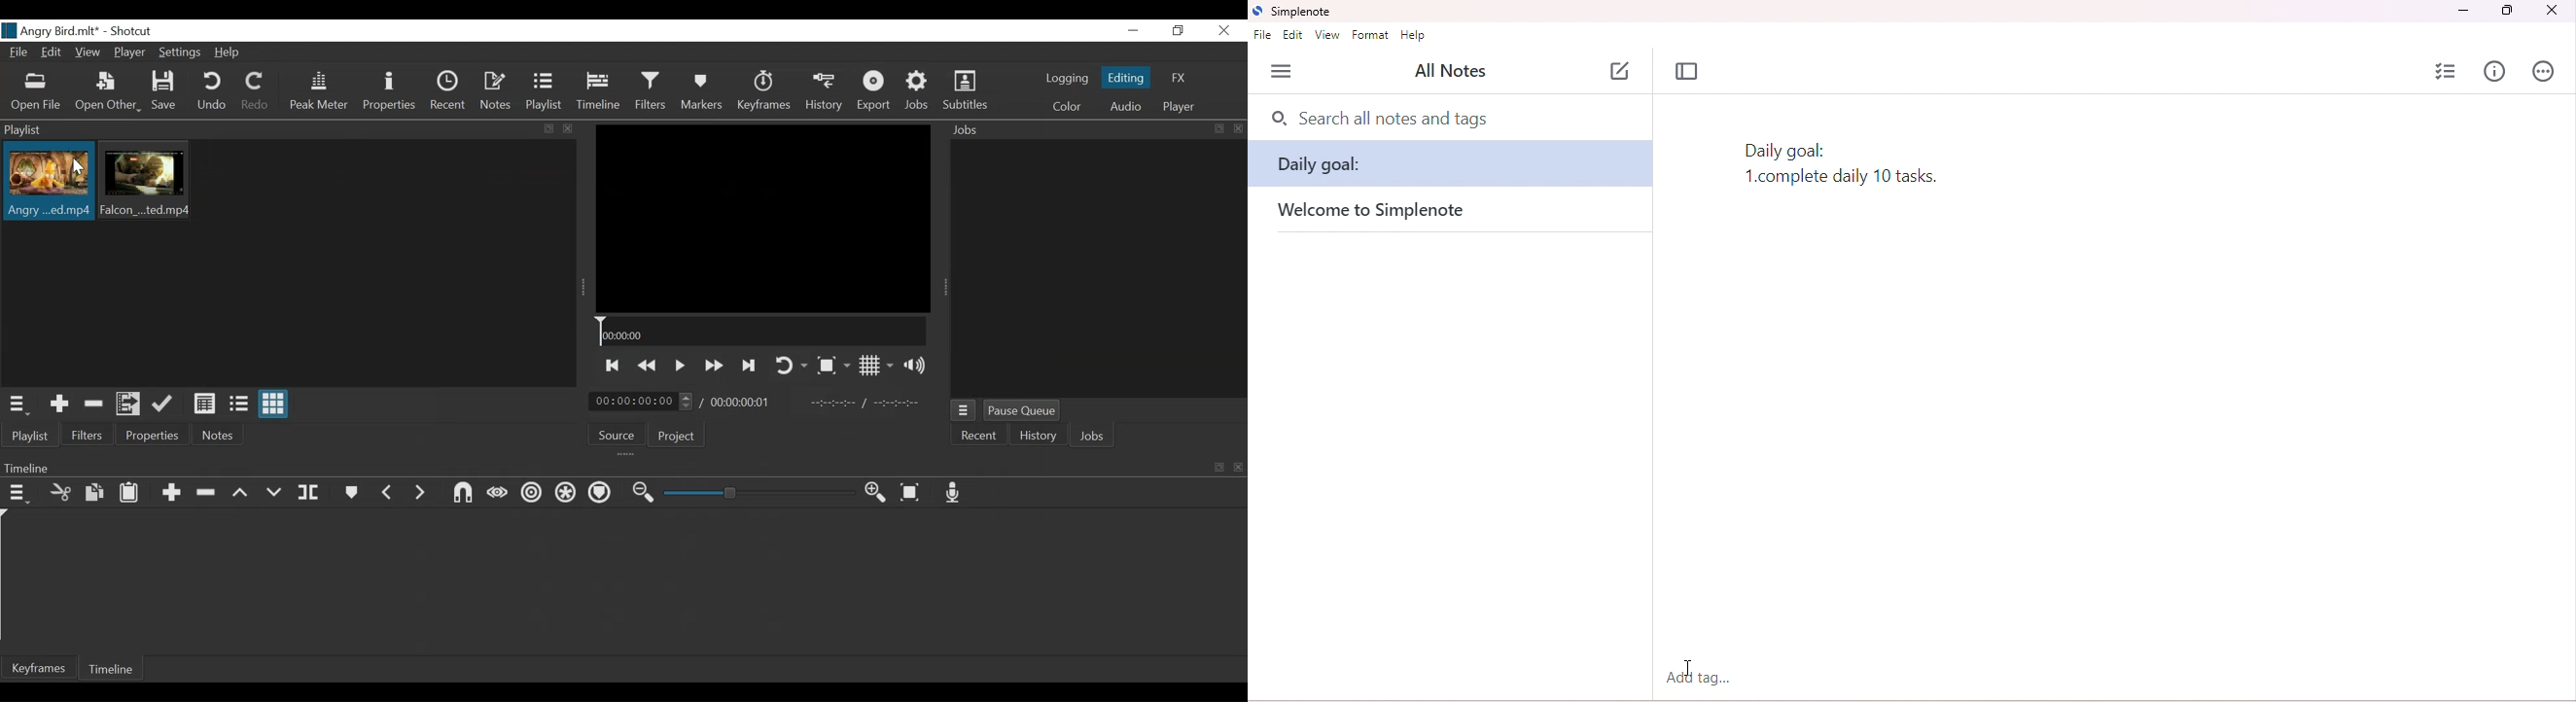  What do you see at coordinates (112, 668) in the screenshot?
I see `Timeline` at bounding box center [112, 668].